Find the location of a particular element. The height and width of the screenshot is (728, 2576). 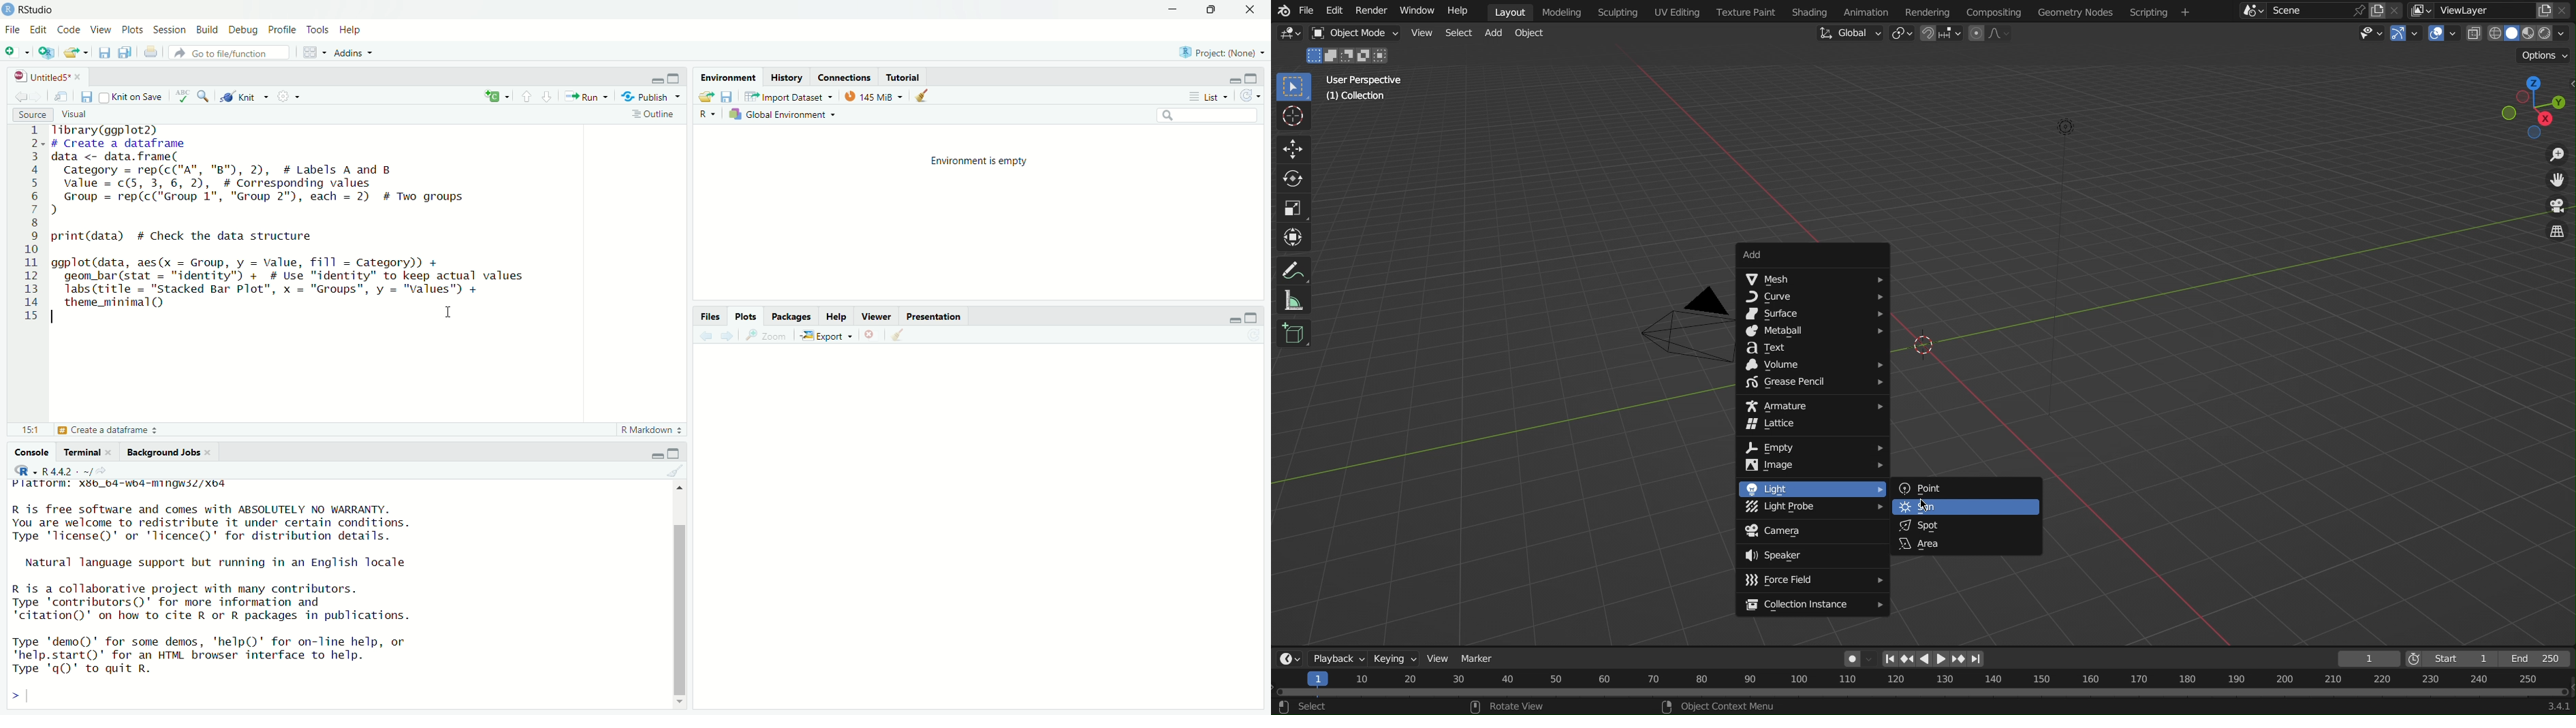

Knit is located at coordinates (243, 95).